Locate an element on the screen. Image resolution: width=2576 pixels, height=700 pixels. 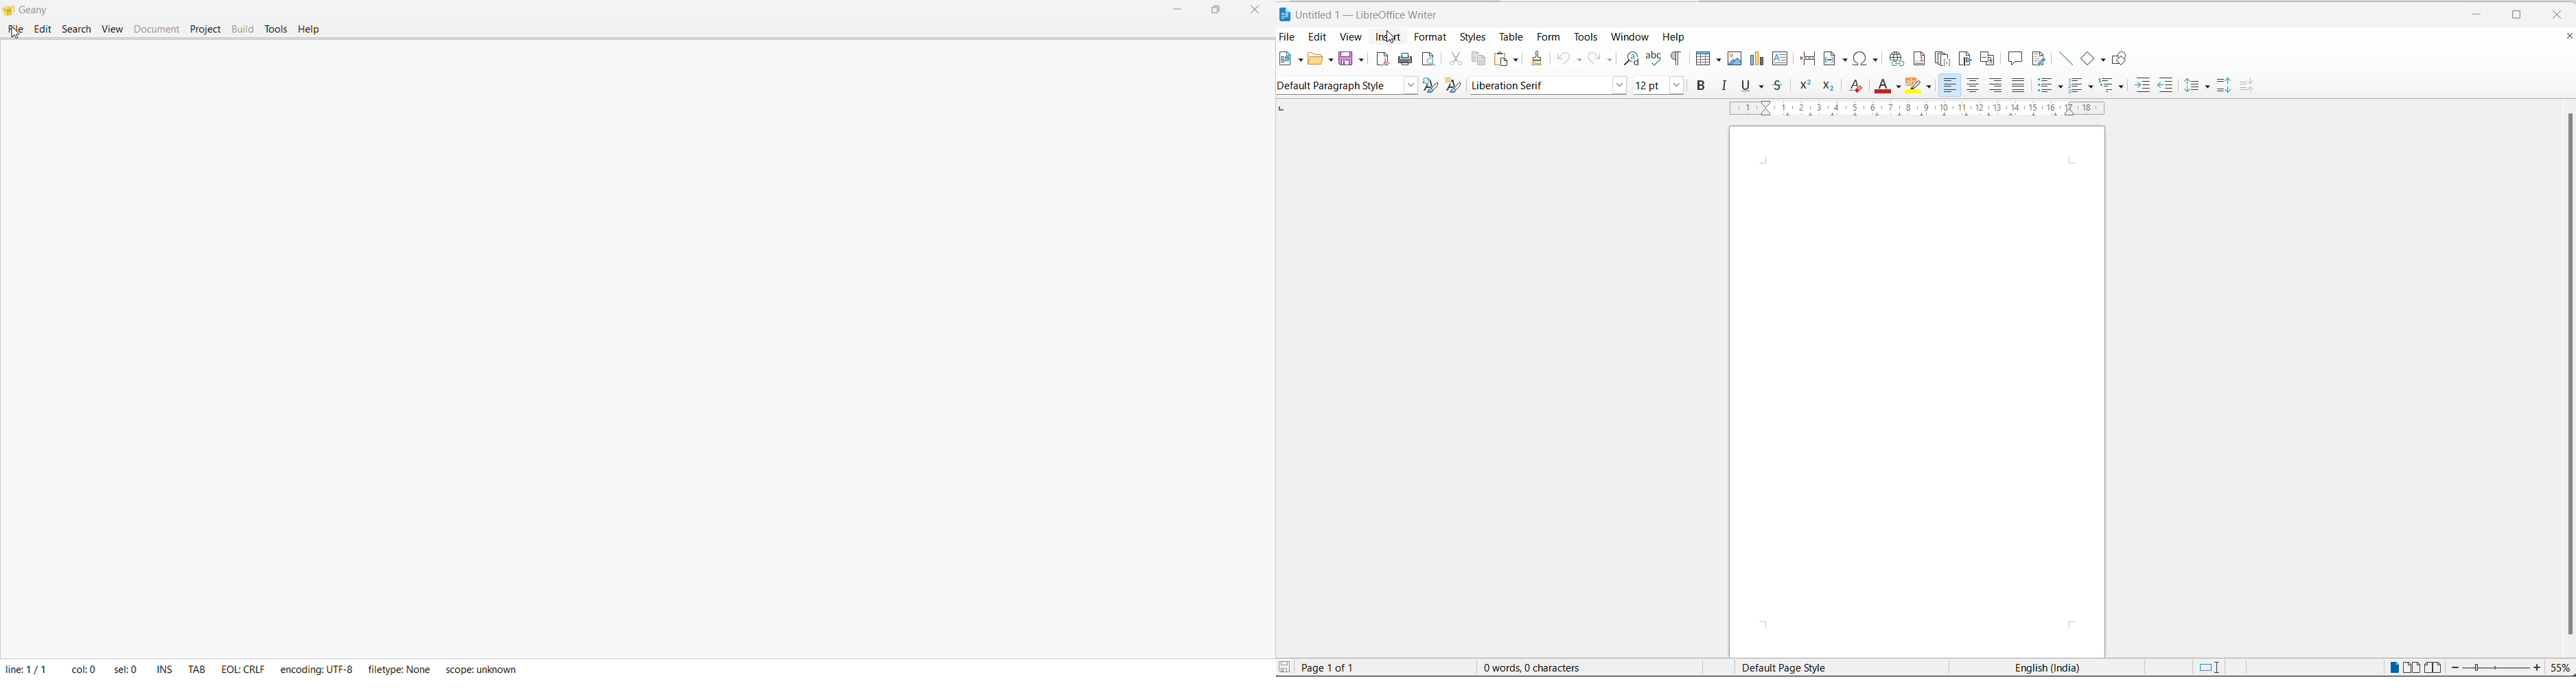
close document is located at coordinates (2568, 35).